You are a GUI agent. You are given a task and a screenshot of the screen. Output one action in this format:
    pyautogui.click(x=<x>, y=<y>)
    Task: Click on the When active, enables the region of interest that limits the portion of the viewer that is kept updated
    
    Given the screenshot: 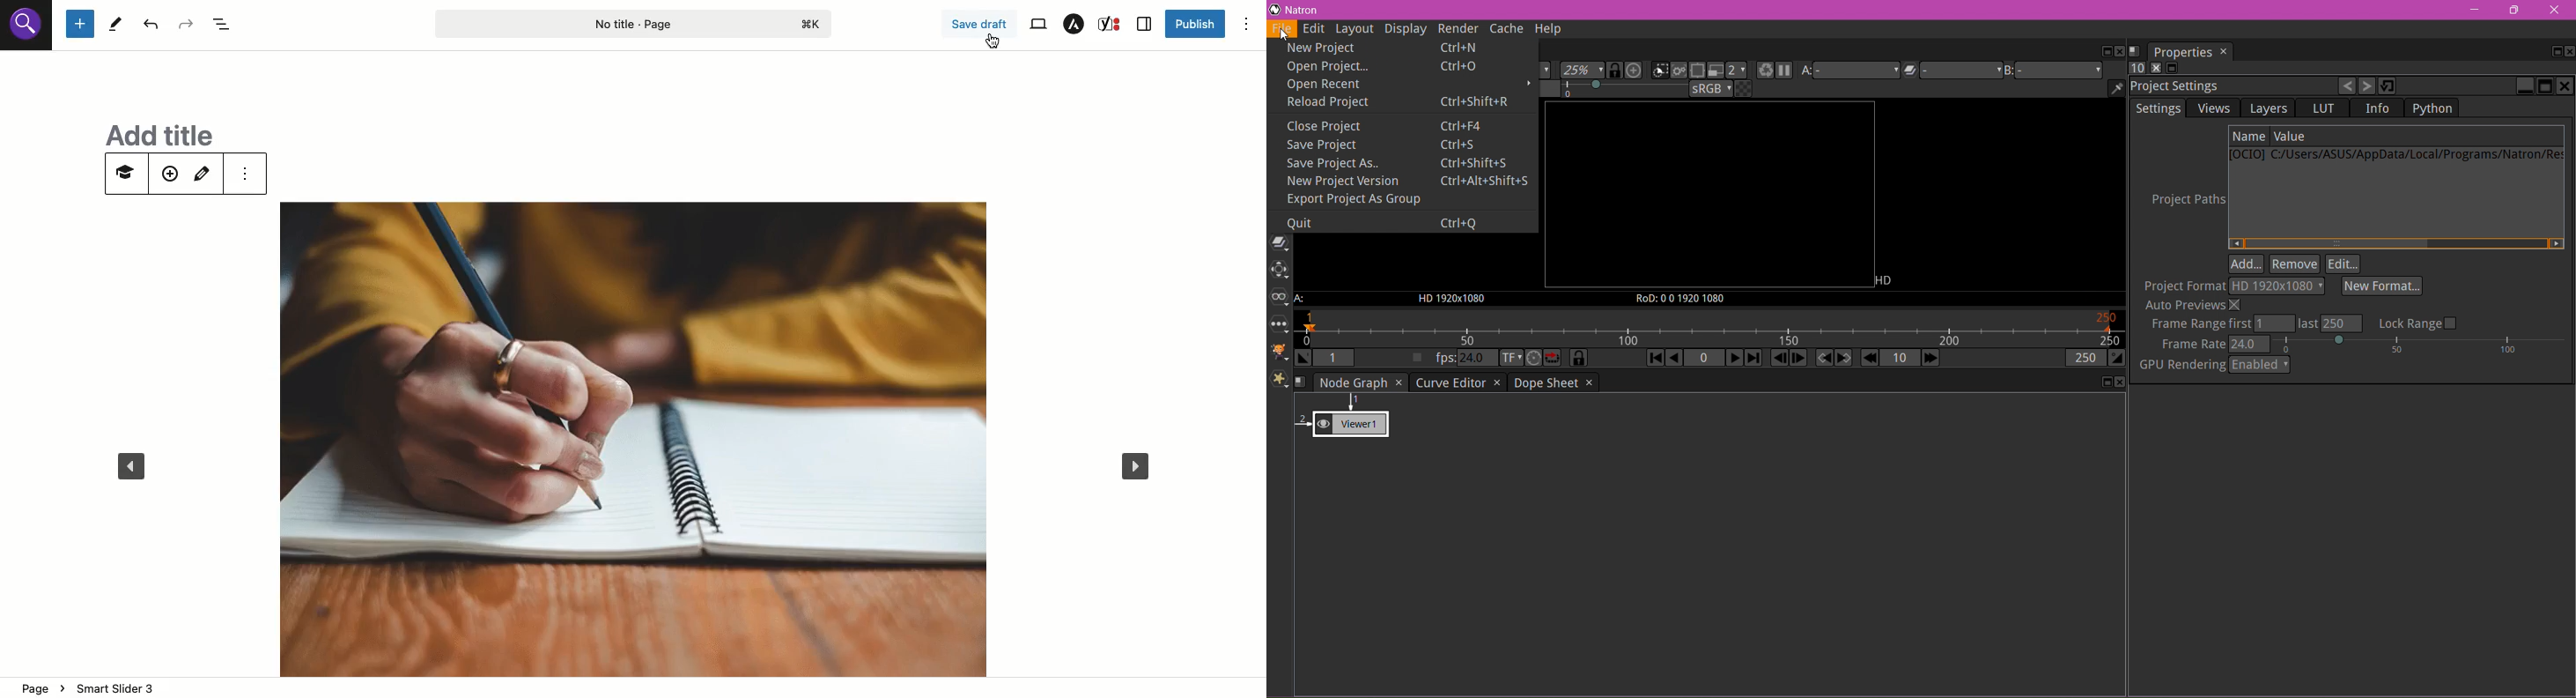 What is the action you would take?
    pyautogui.click(x=1698, y=71)
    